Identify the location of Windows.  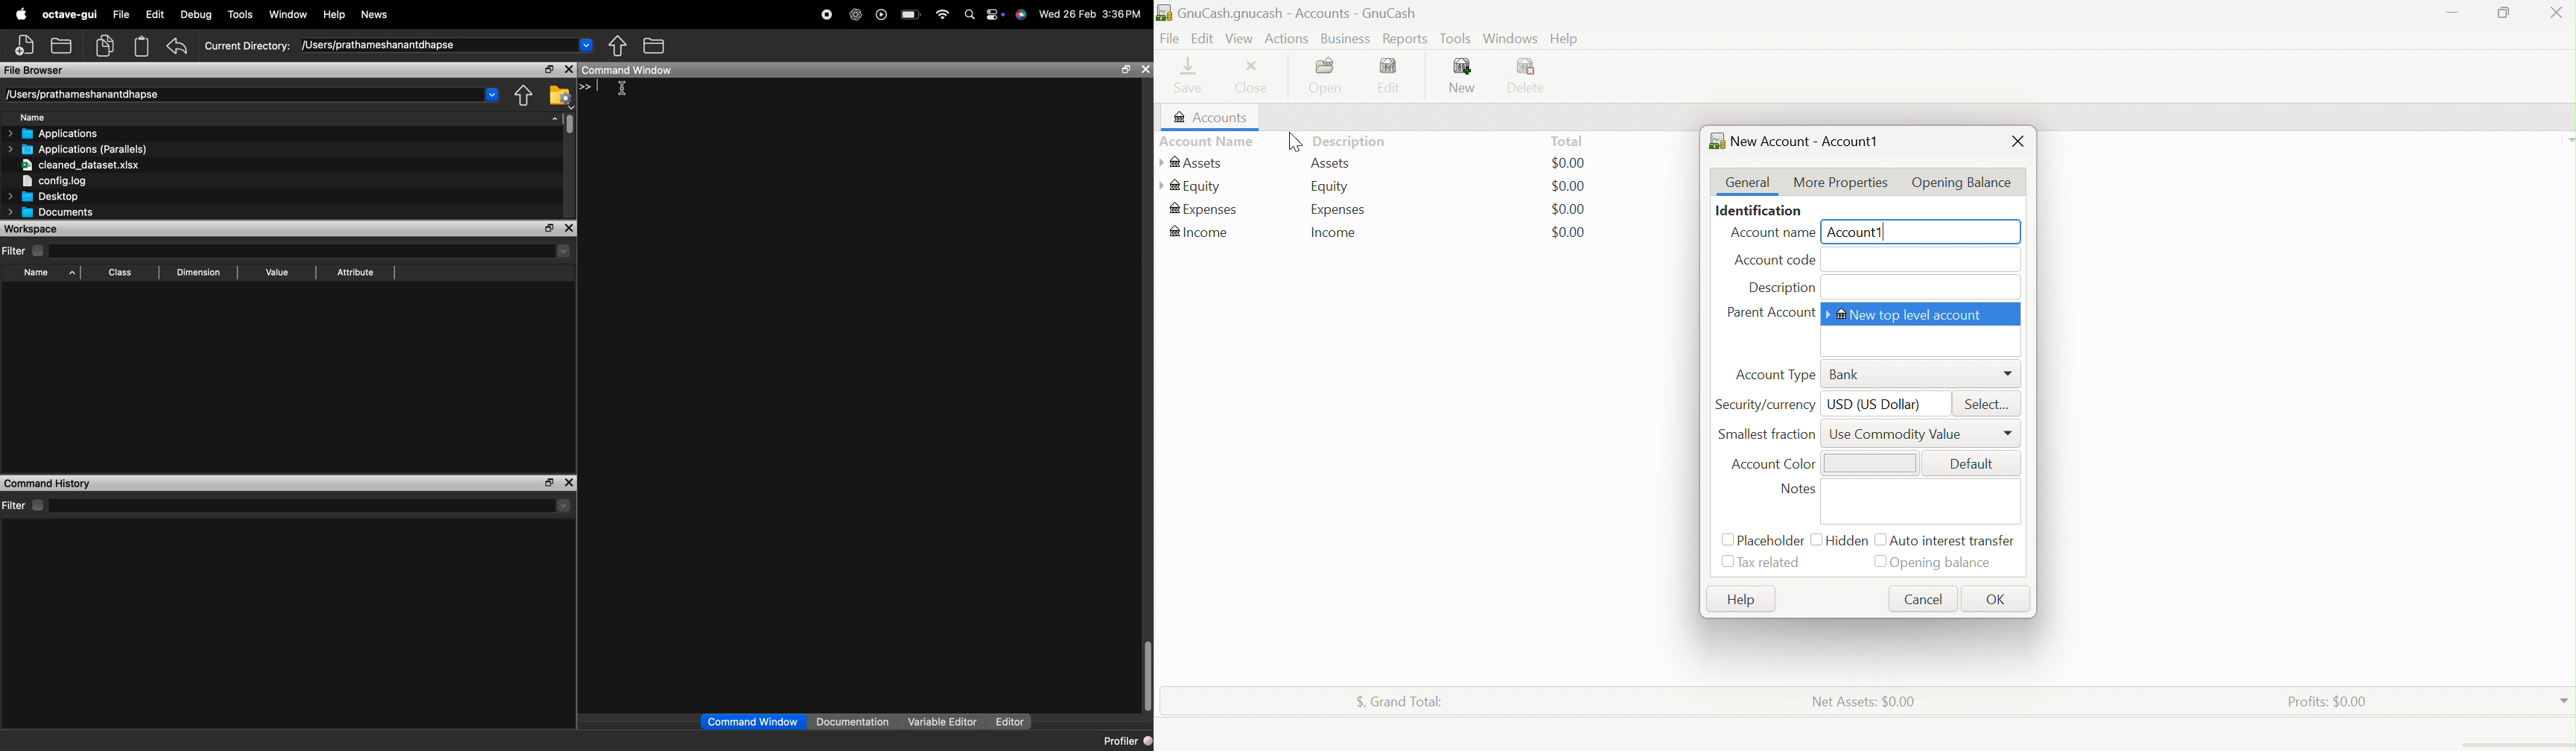
(1509, 38).